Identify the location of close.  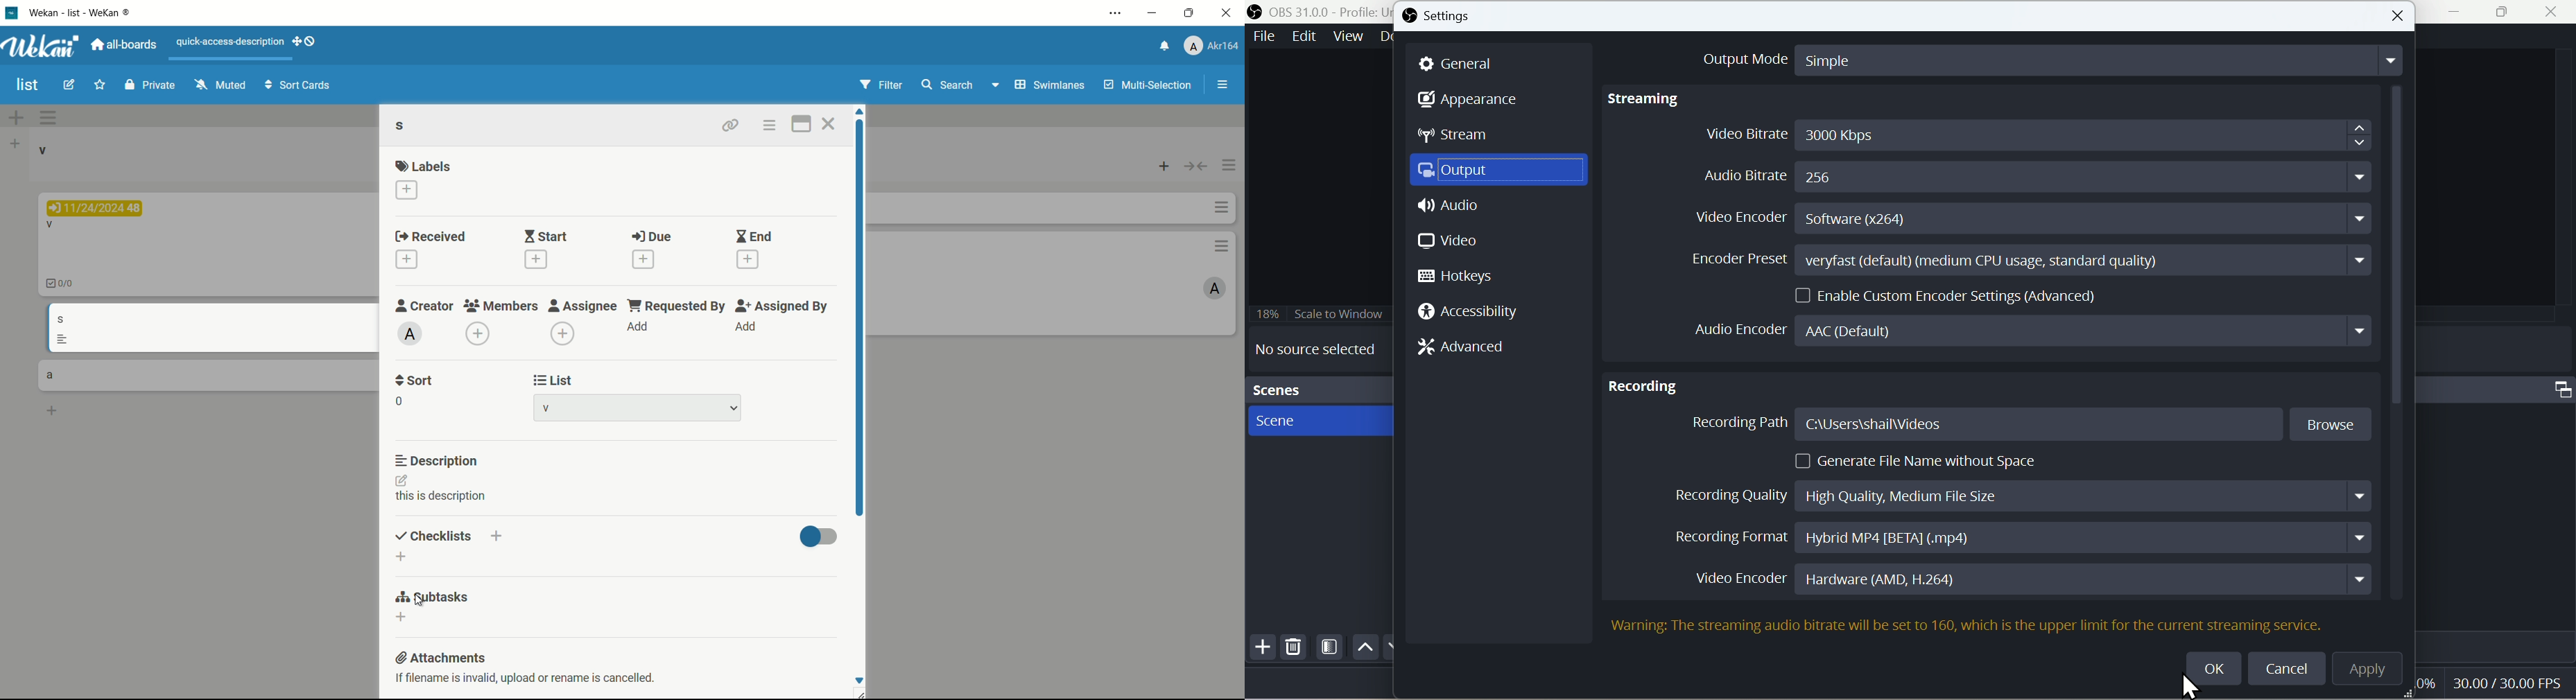
(2555, 13).